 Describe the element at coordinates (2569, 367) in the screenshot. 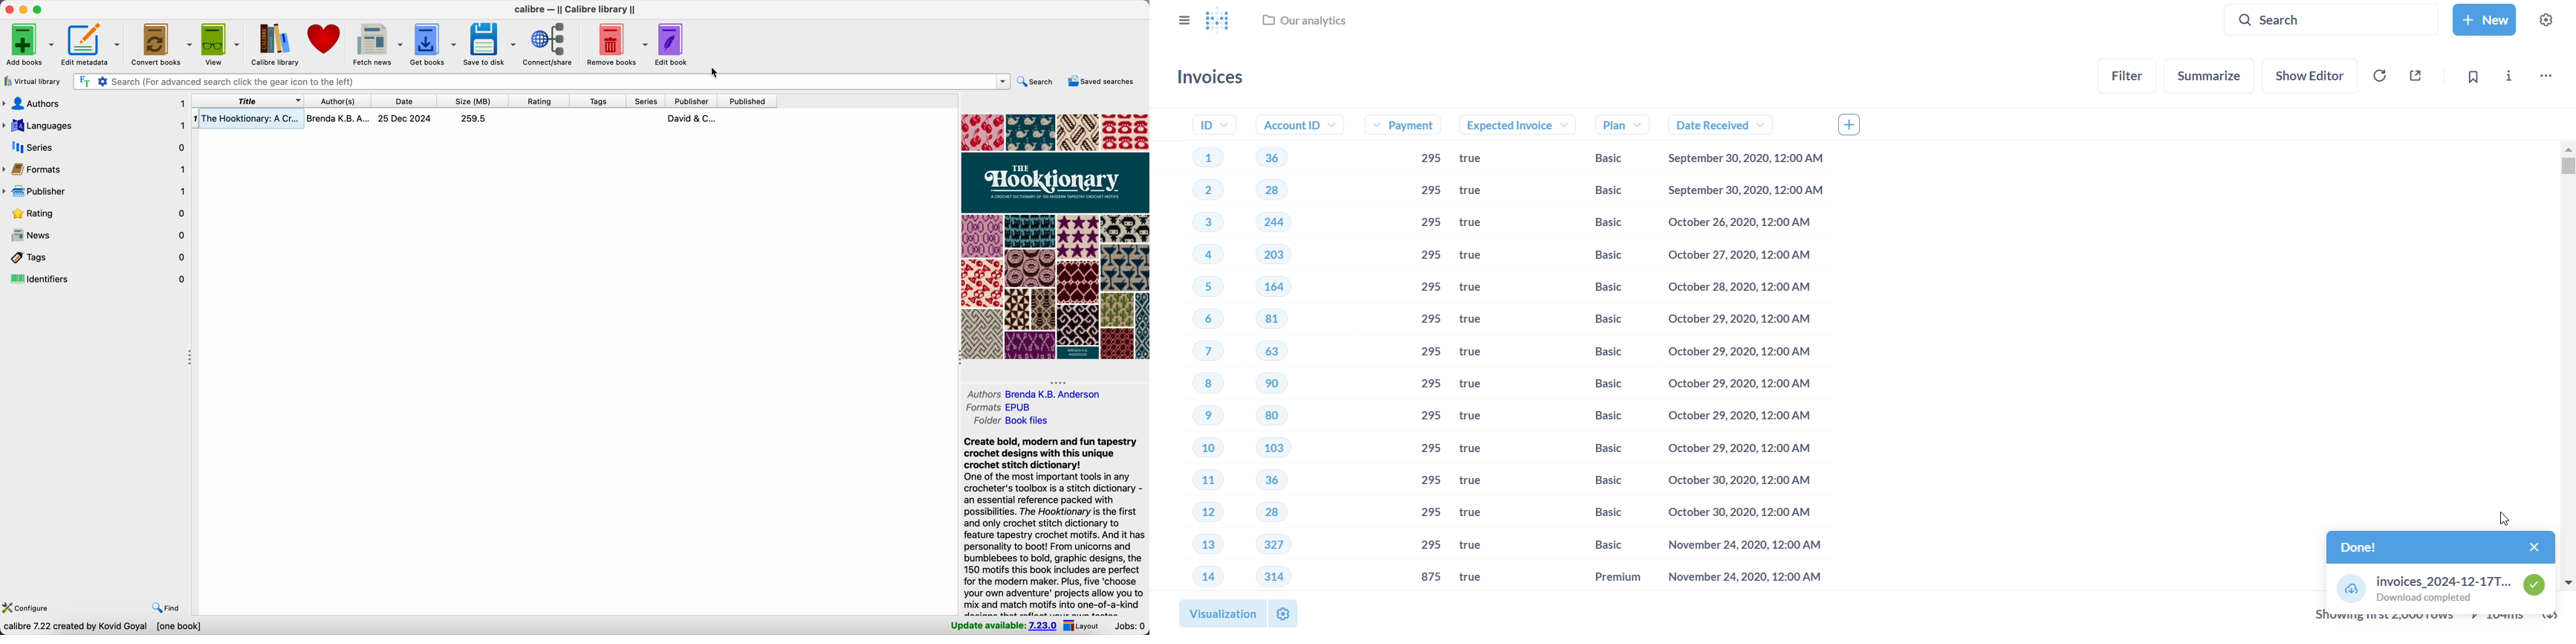

I see `vertical scroll bar` at that location.